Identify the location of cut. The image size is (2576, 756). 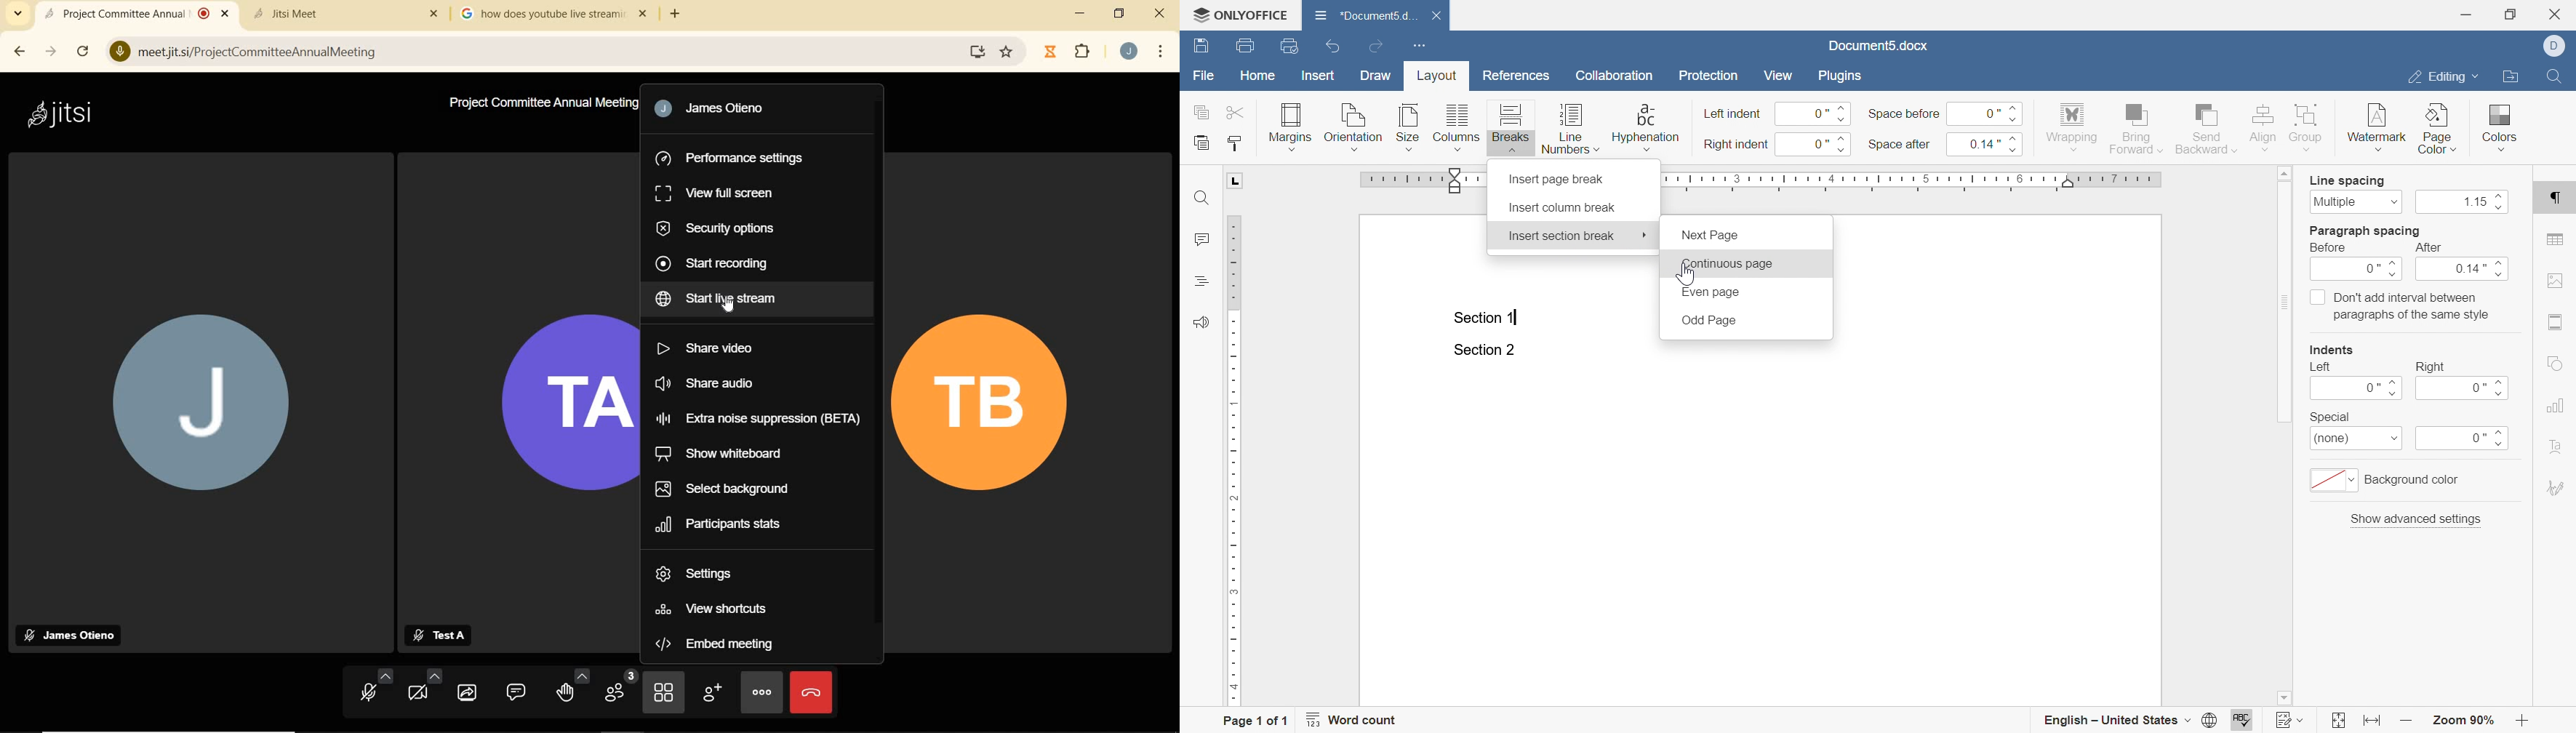
(1236, 113).